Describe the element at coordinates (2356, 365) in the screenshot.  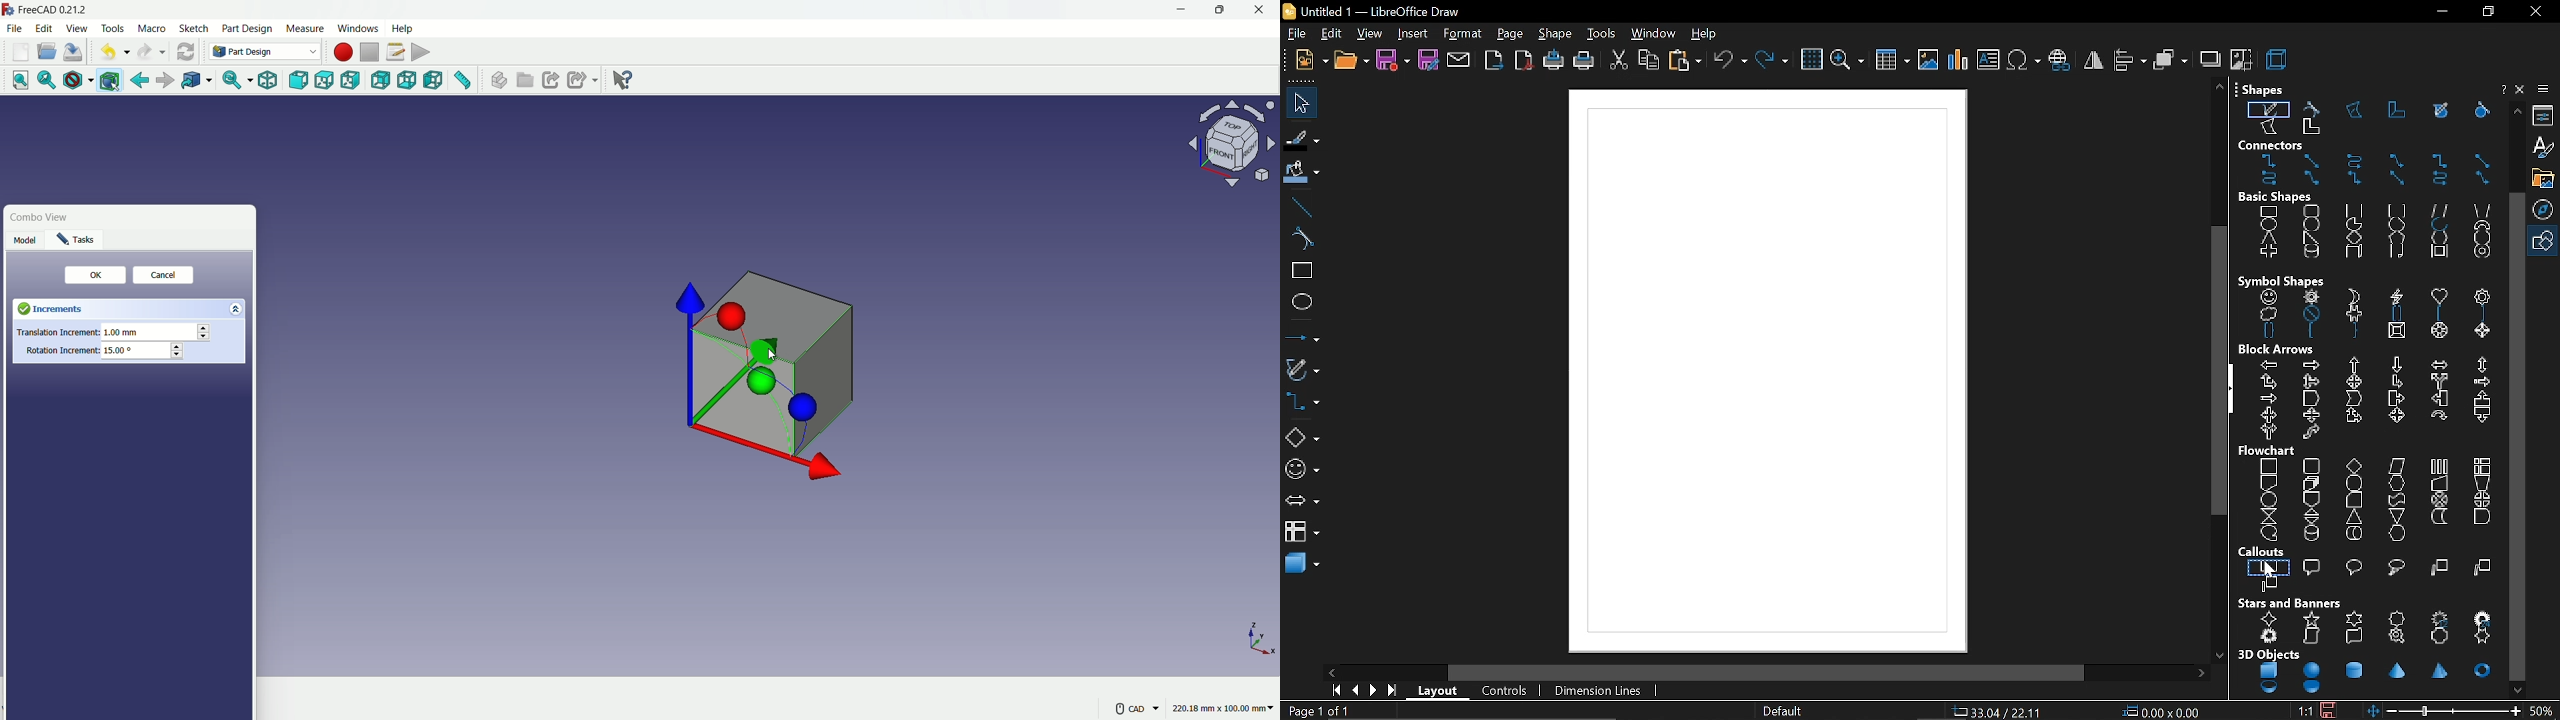
I see `up arrow` at that location.